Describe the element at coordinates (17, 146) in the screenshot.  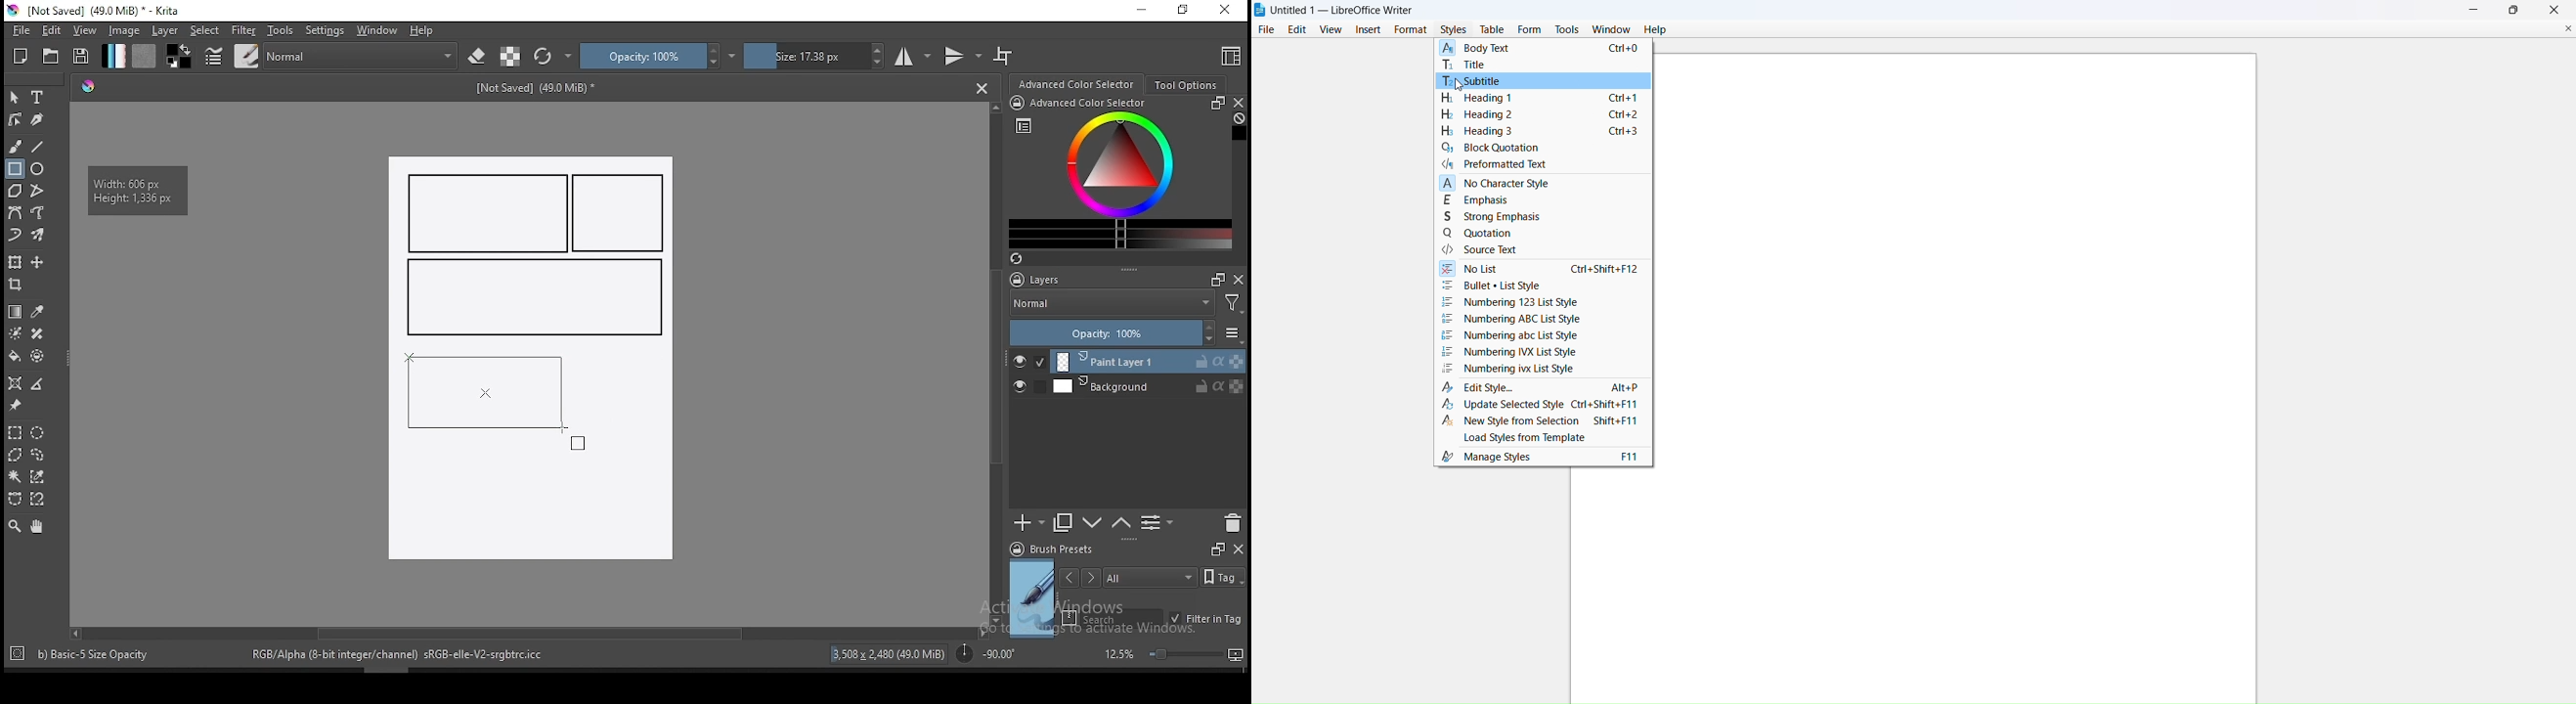
I see `brush tool` at that location.